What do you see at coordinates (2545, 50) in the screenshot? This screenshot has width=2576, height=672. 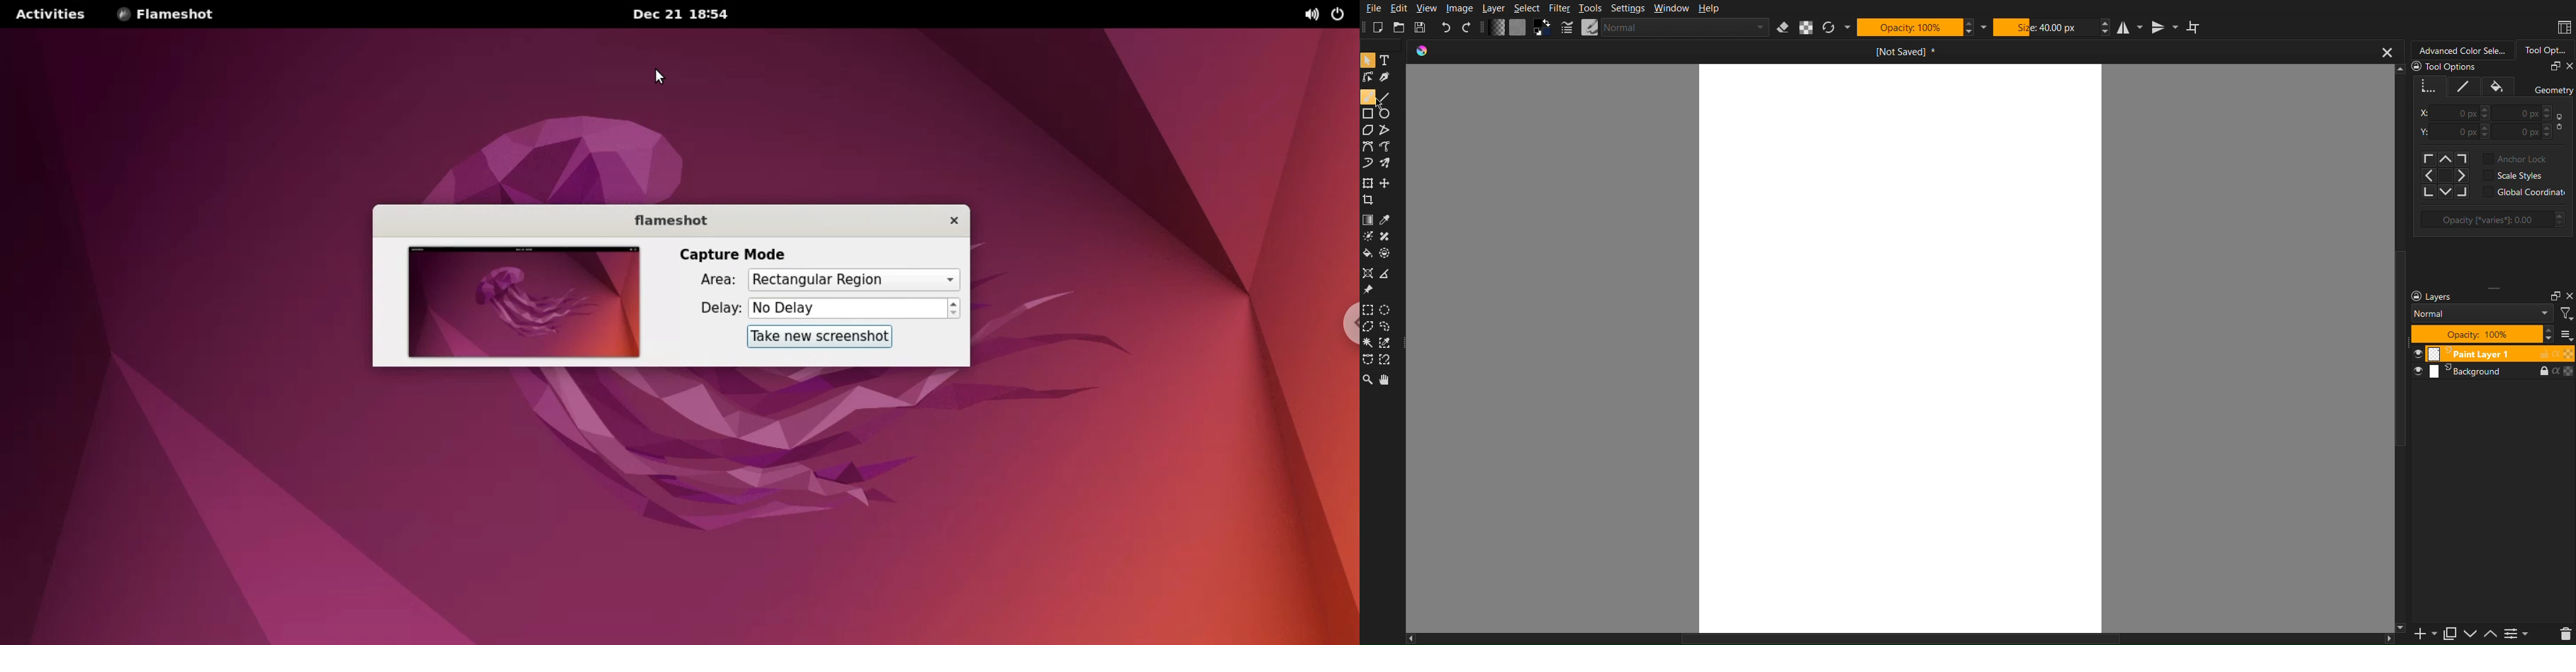 I see `Tool Options` at bounding box center [2545, 50].